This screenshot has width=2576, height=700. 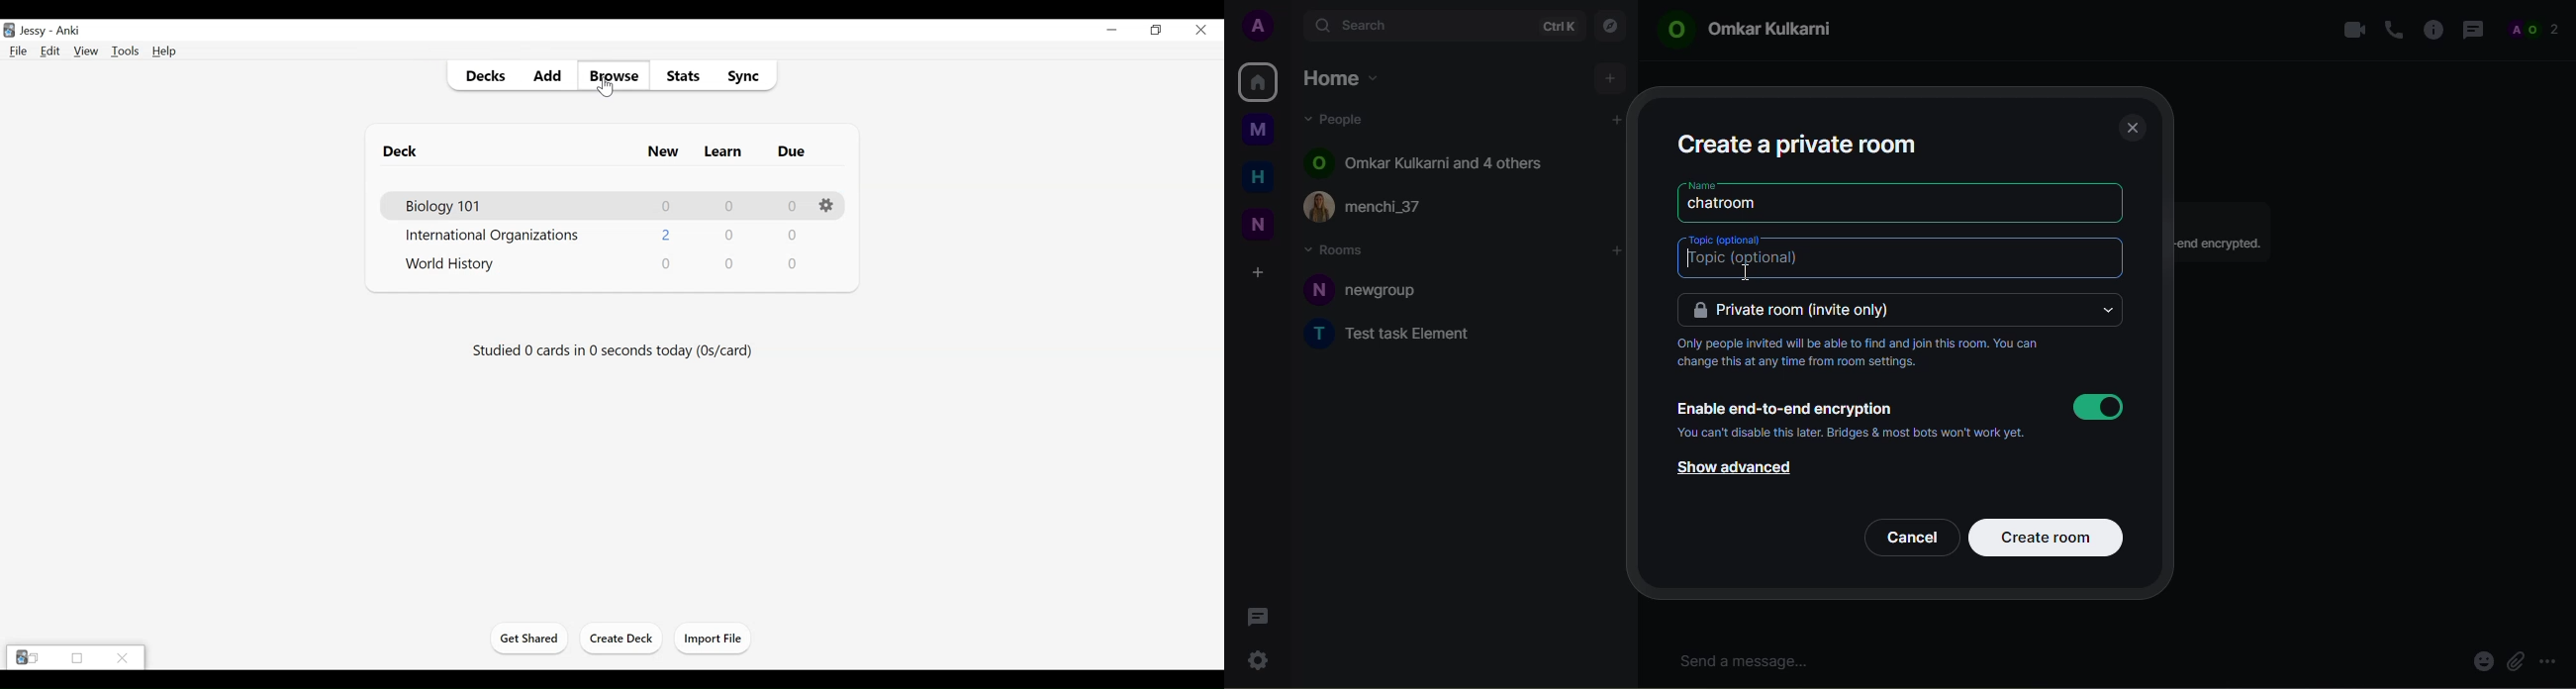 I want to click on threads, so click(x=1257, y=617).